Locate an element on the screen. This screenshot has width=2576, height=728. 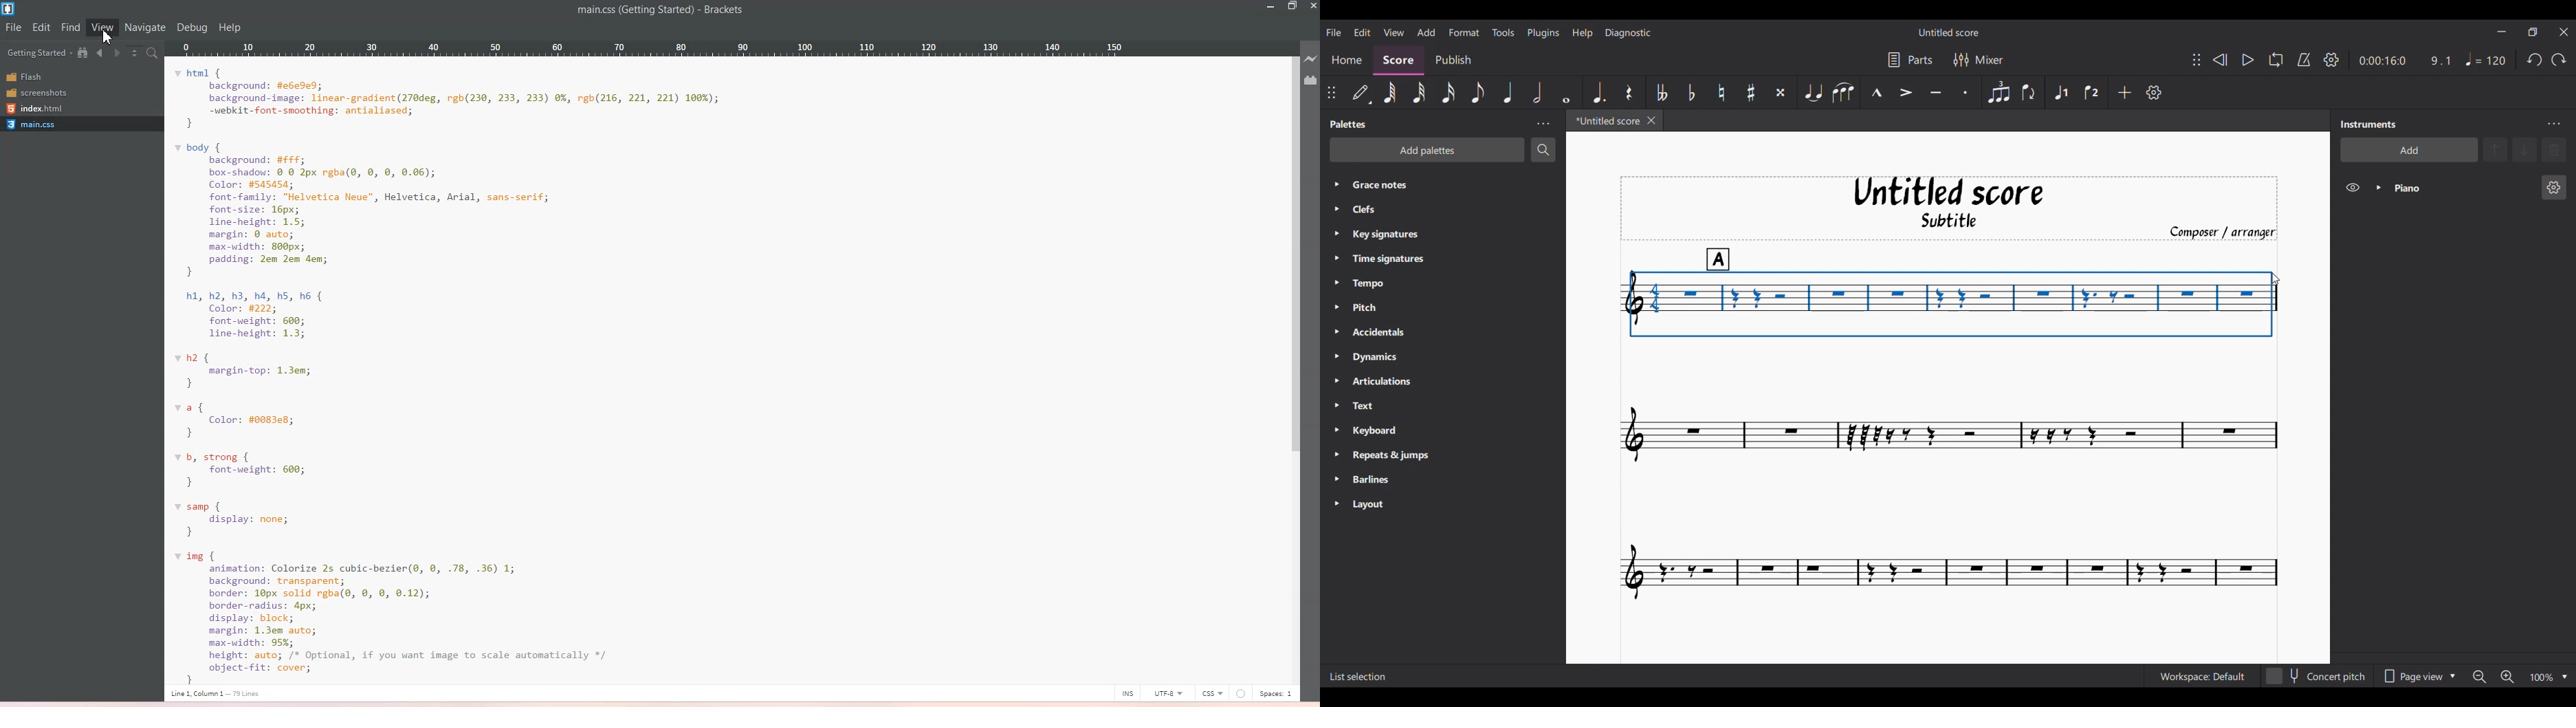
Description of current selection is located at coordinates (1359, 678).